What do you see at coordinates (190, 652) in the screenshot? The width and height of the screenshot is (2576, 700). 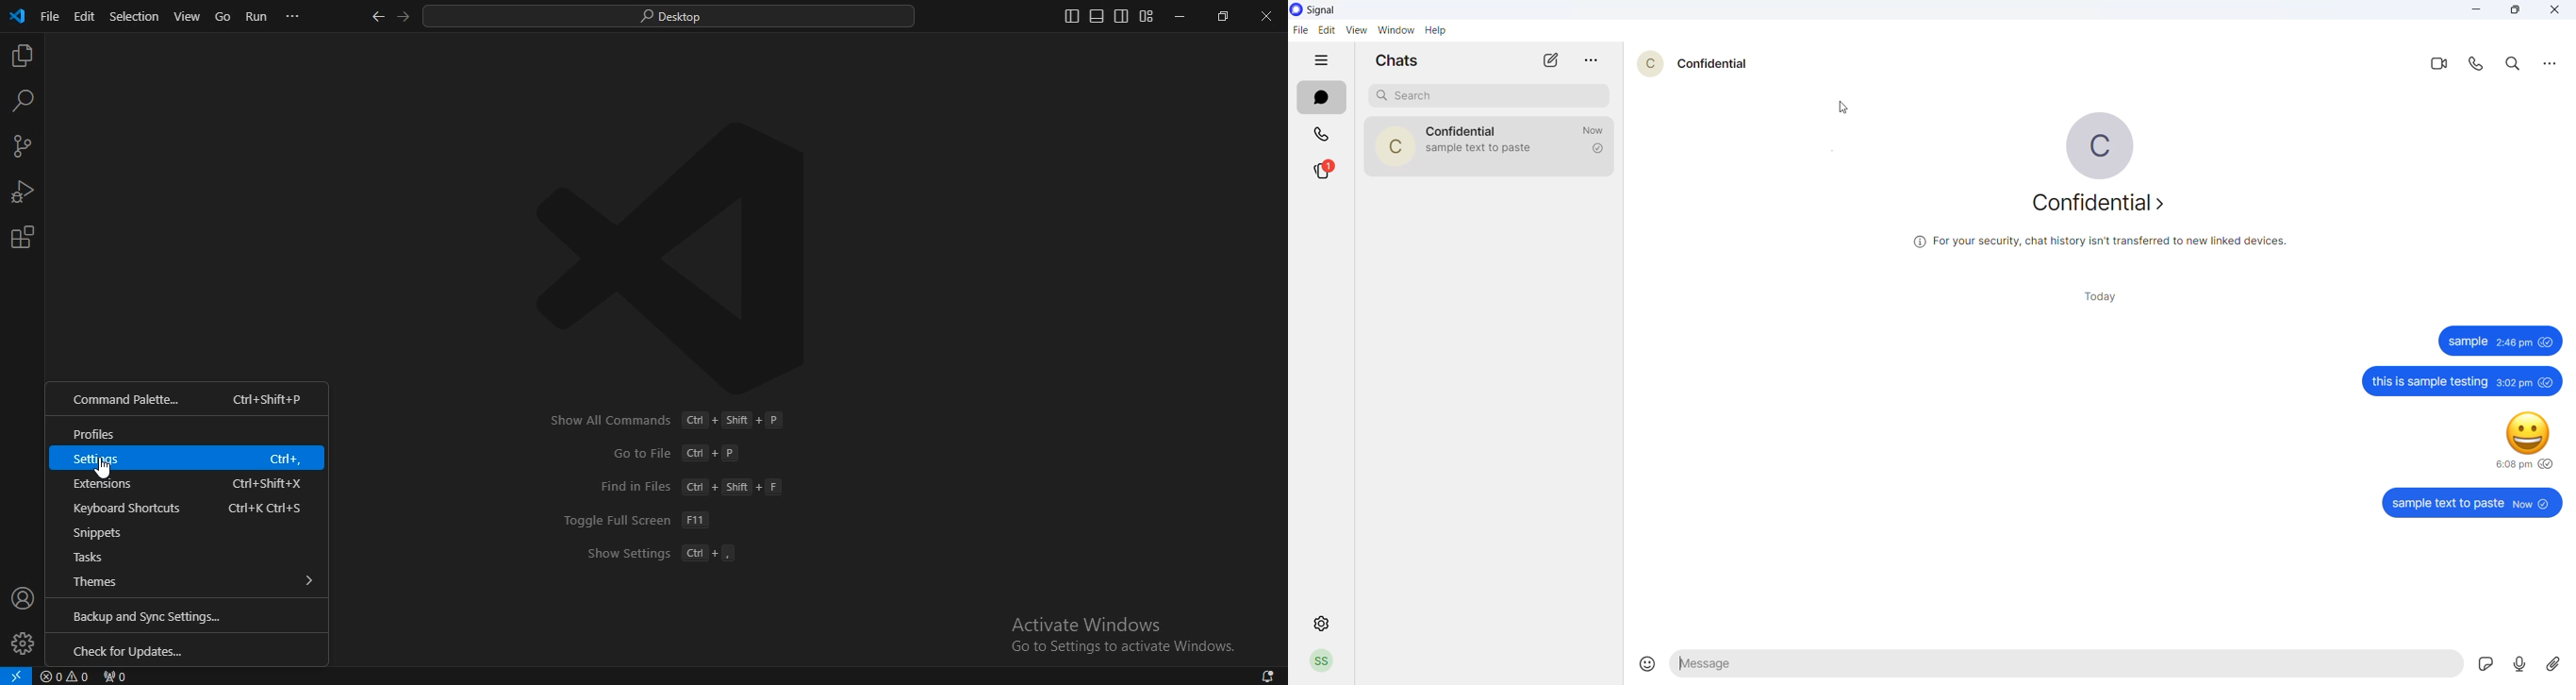 I see `check for updates` at bounding box center [190, 652].